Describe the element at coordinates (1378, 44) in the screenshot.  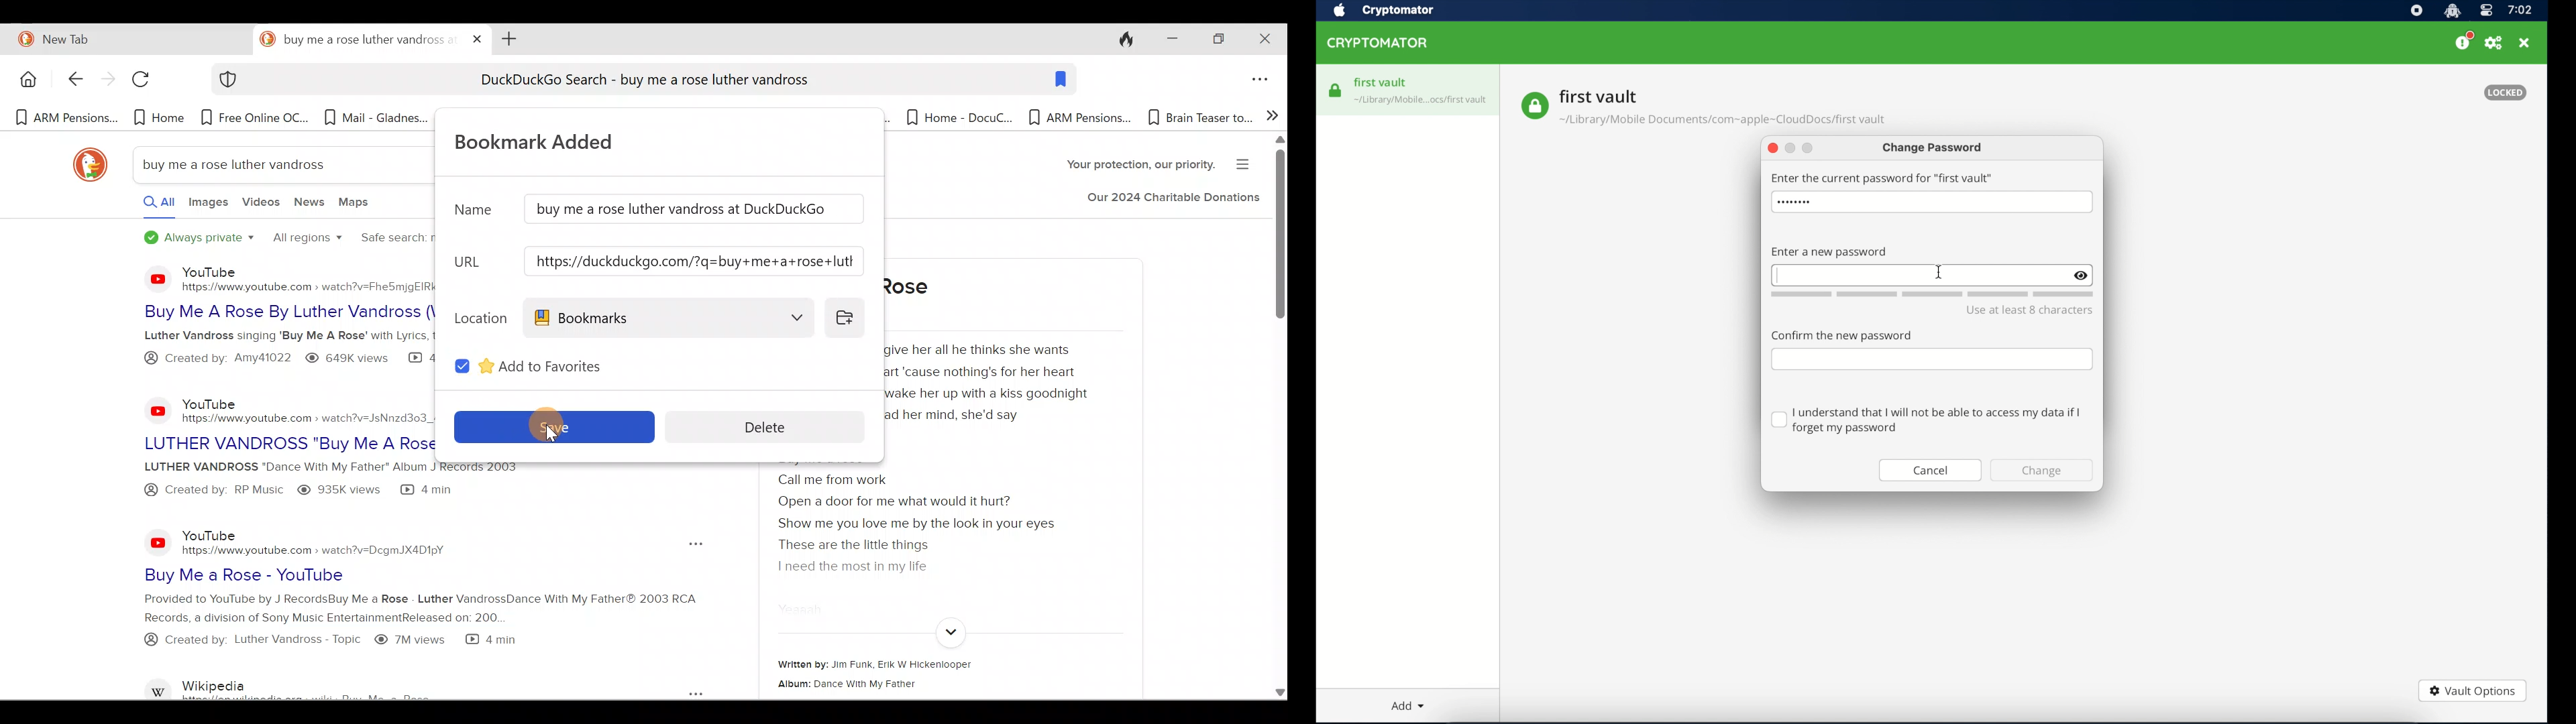
I see `cryptomator` at that location.